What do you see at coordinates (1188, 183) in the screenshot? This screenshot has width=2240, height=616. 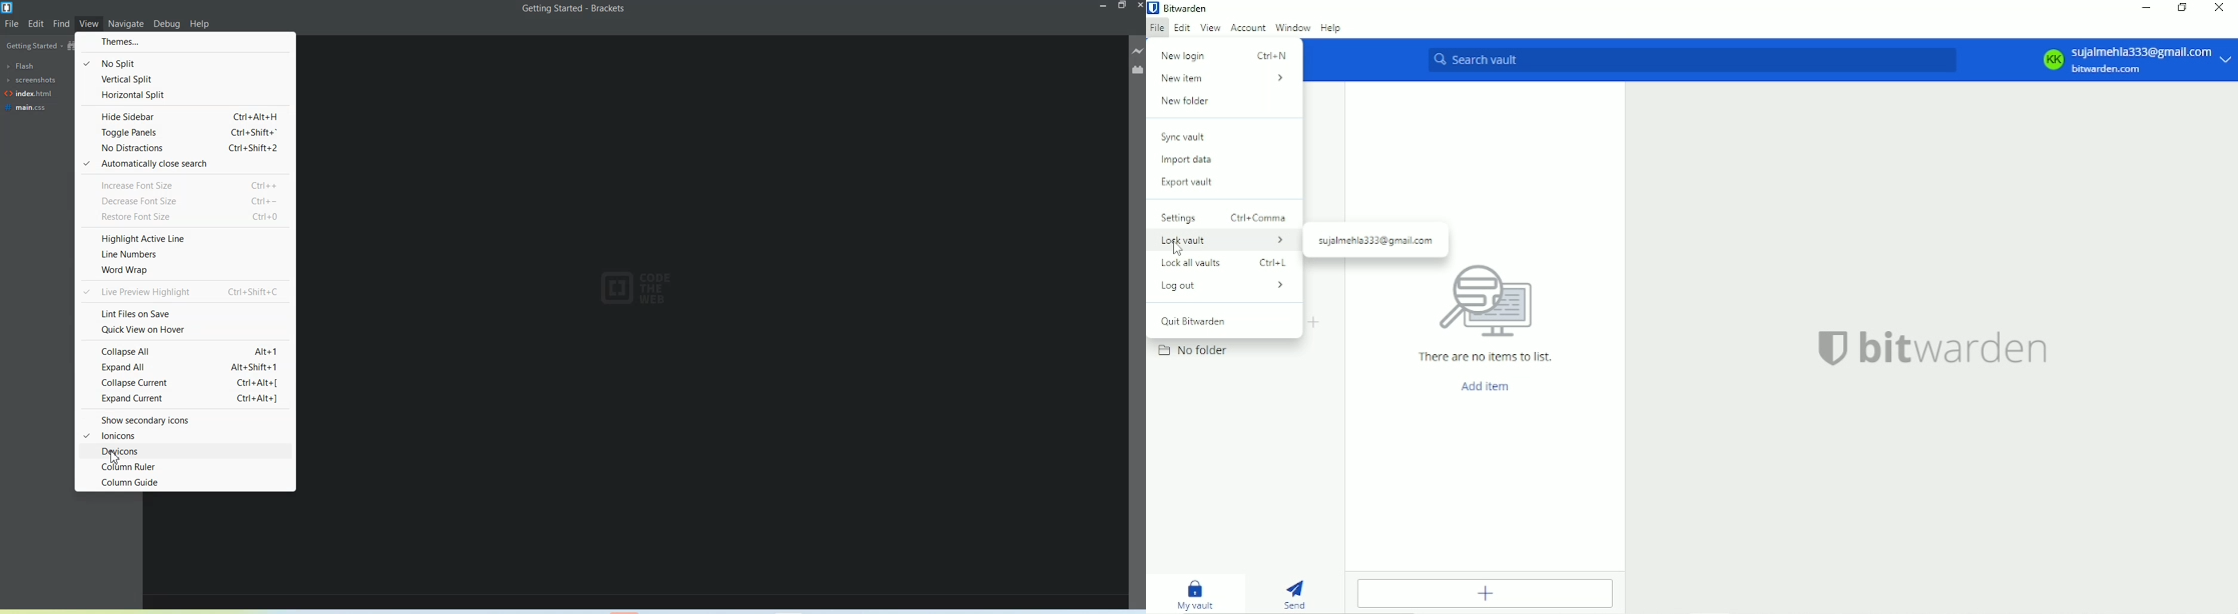 I see `Export vault` at bounding box center [1188, 183].